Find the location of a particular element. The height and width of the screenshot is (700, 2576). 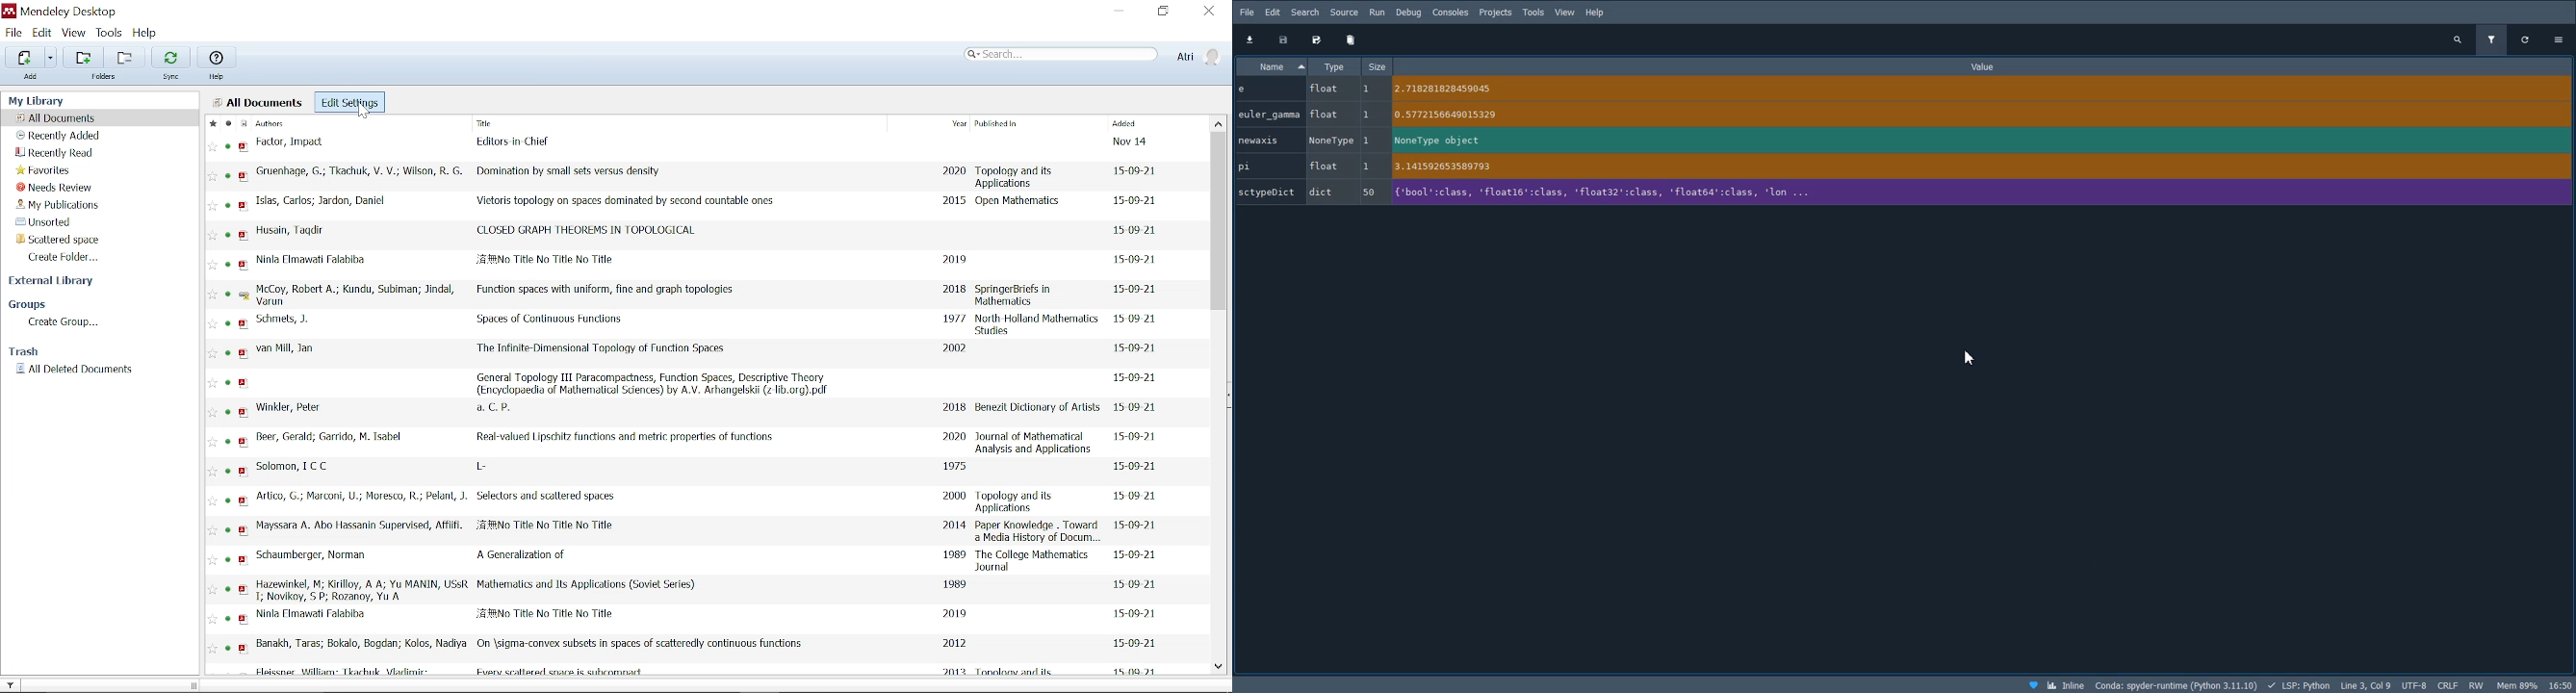

Save data is located at coordinates (1285, 40).